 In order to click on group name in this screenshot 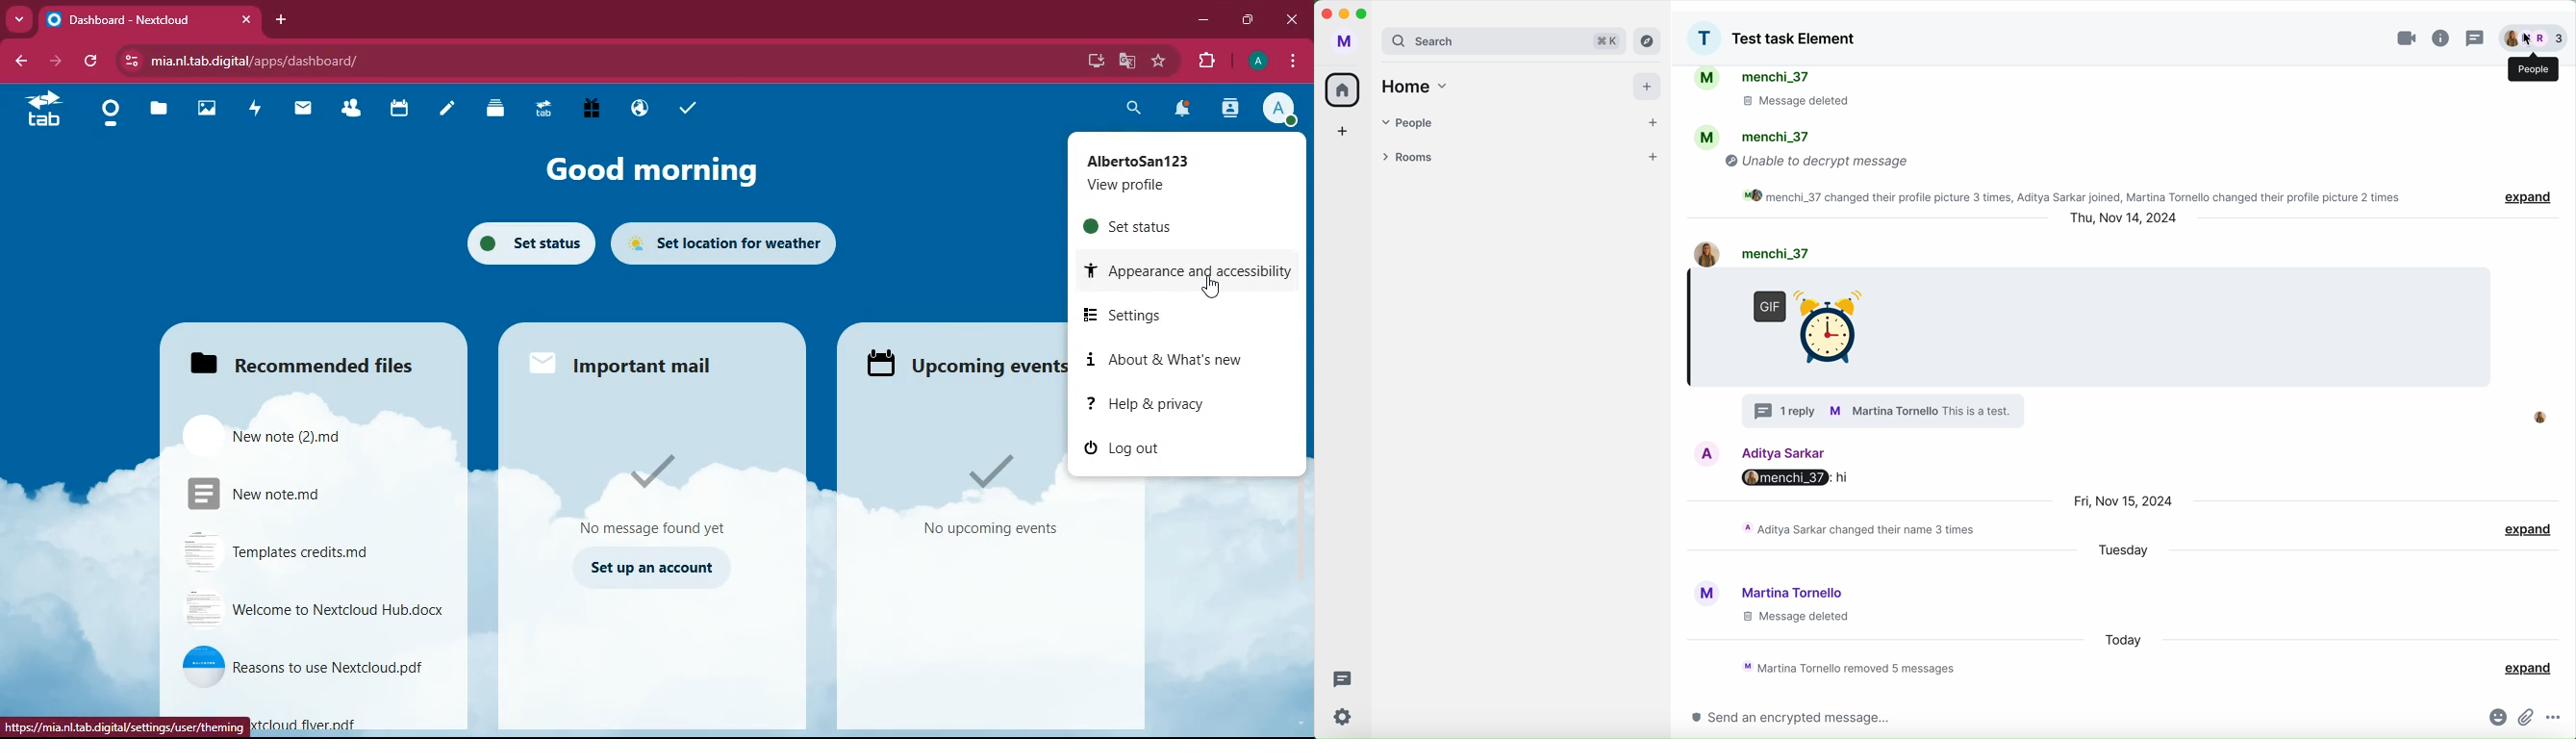, I will do `click(1795, 40)`.